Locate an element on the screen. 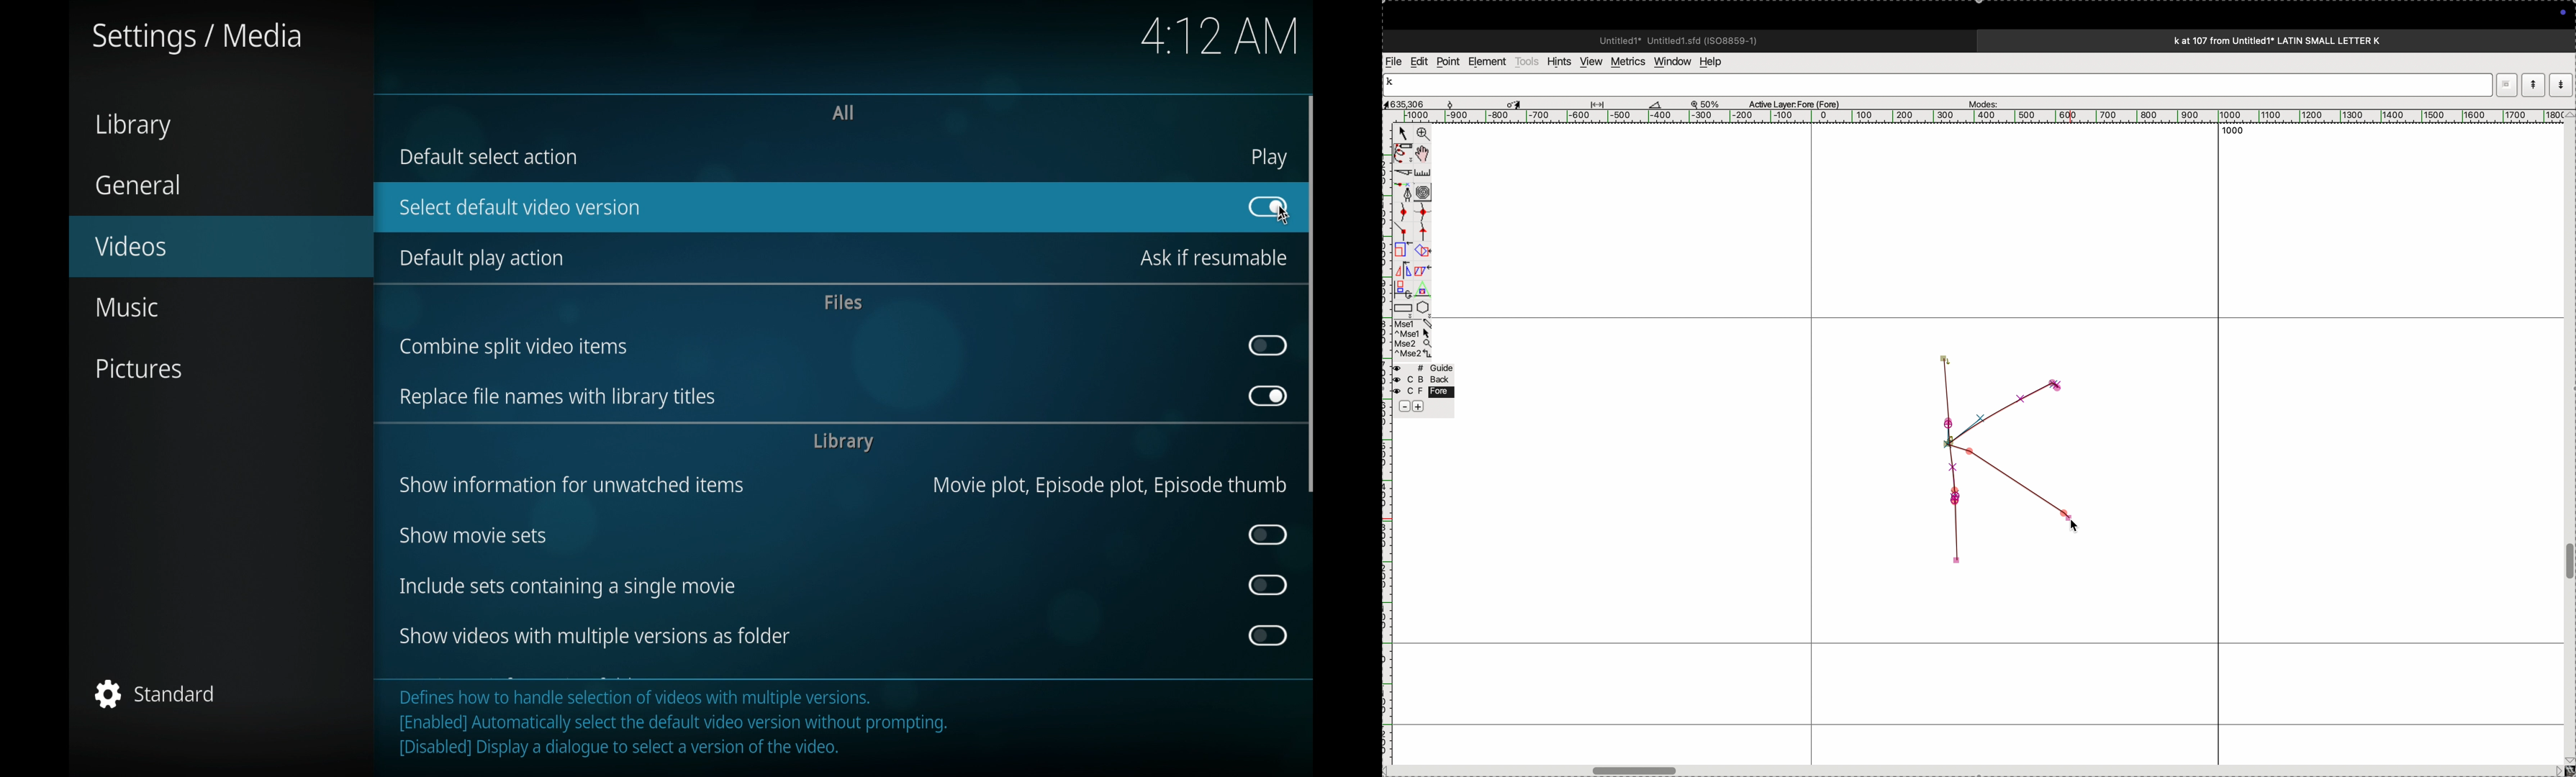 This screenshot has height=784, width=2576. Settings / Media is located at coordinates (202, 38).